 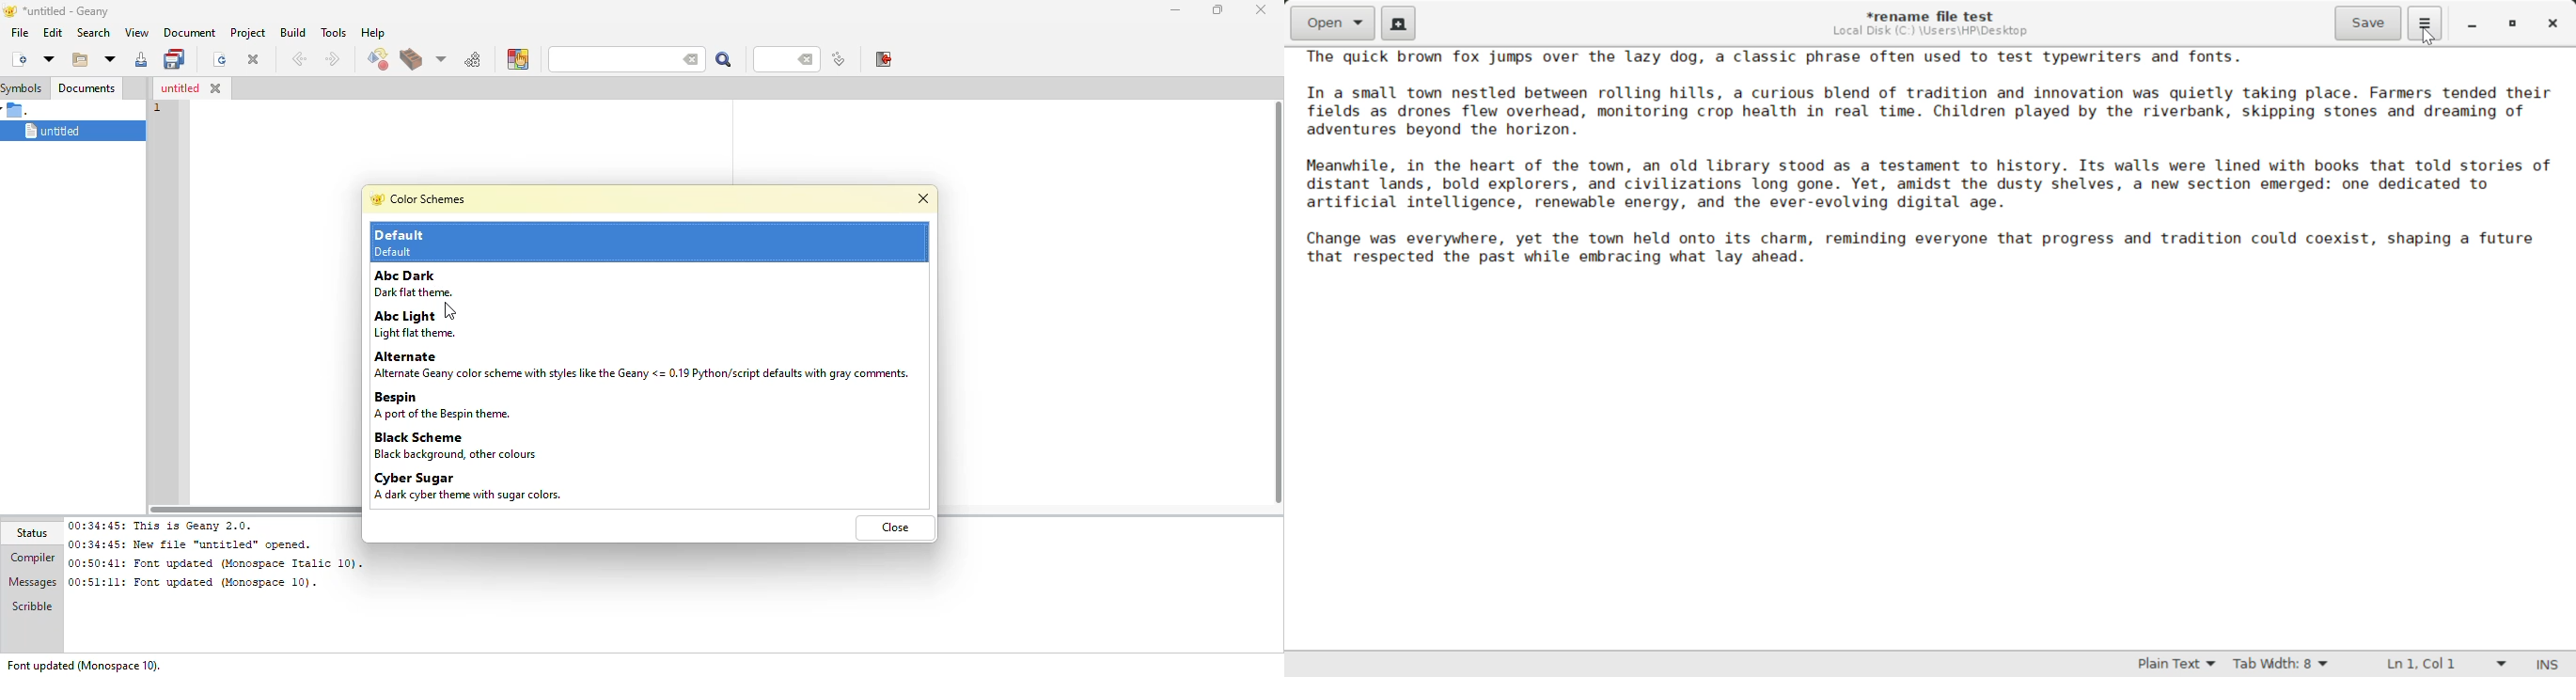 I want to click on document, so click(x=187, y=33).